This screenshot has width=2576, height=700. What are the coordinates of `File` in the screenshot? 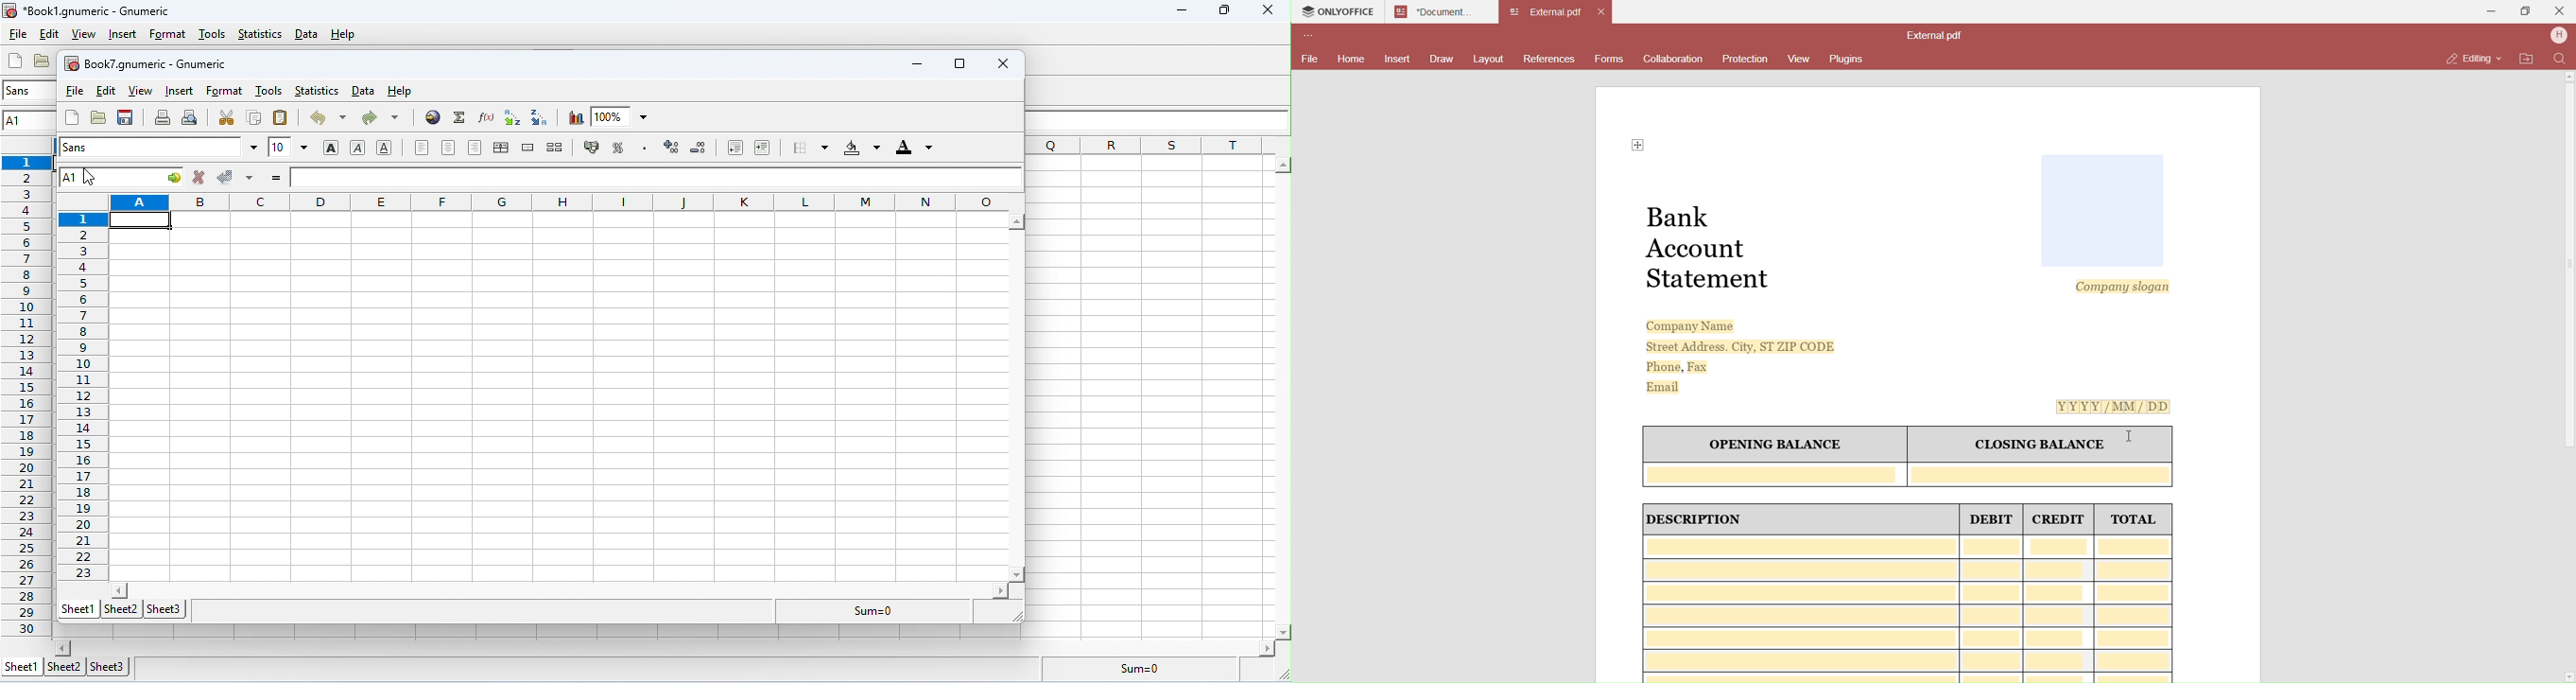 It's located at (1308, 58).